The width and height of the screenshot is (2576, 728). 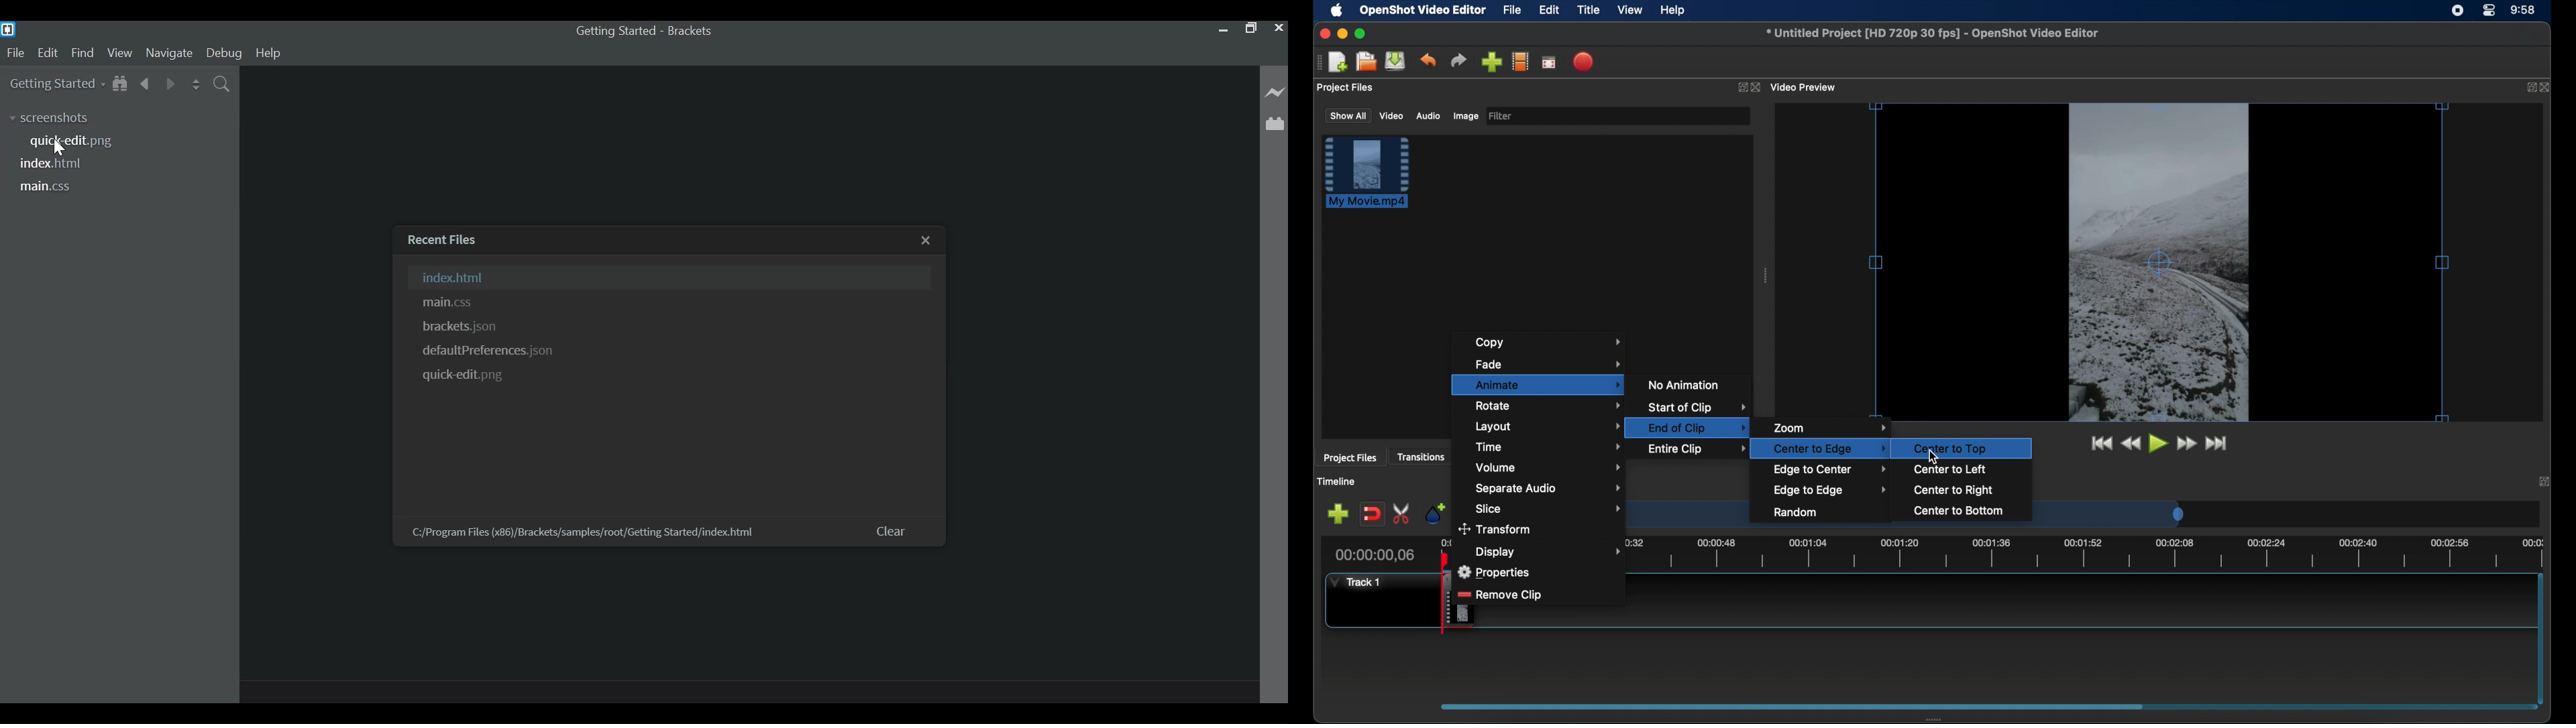 I want to click on Help, so click(x=271, y=54).